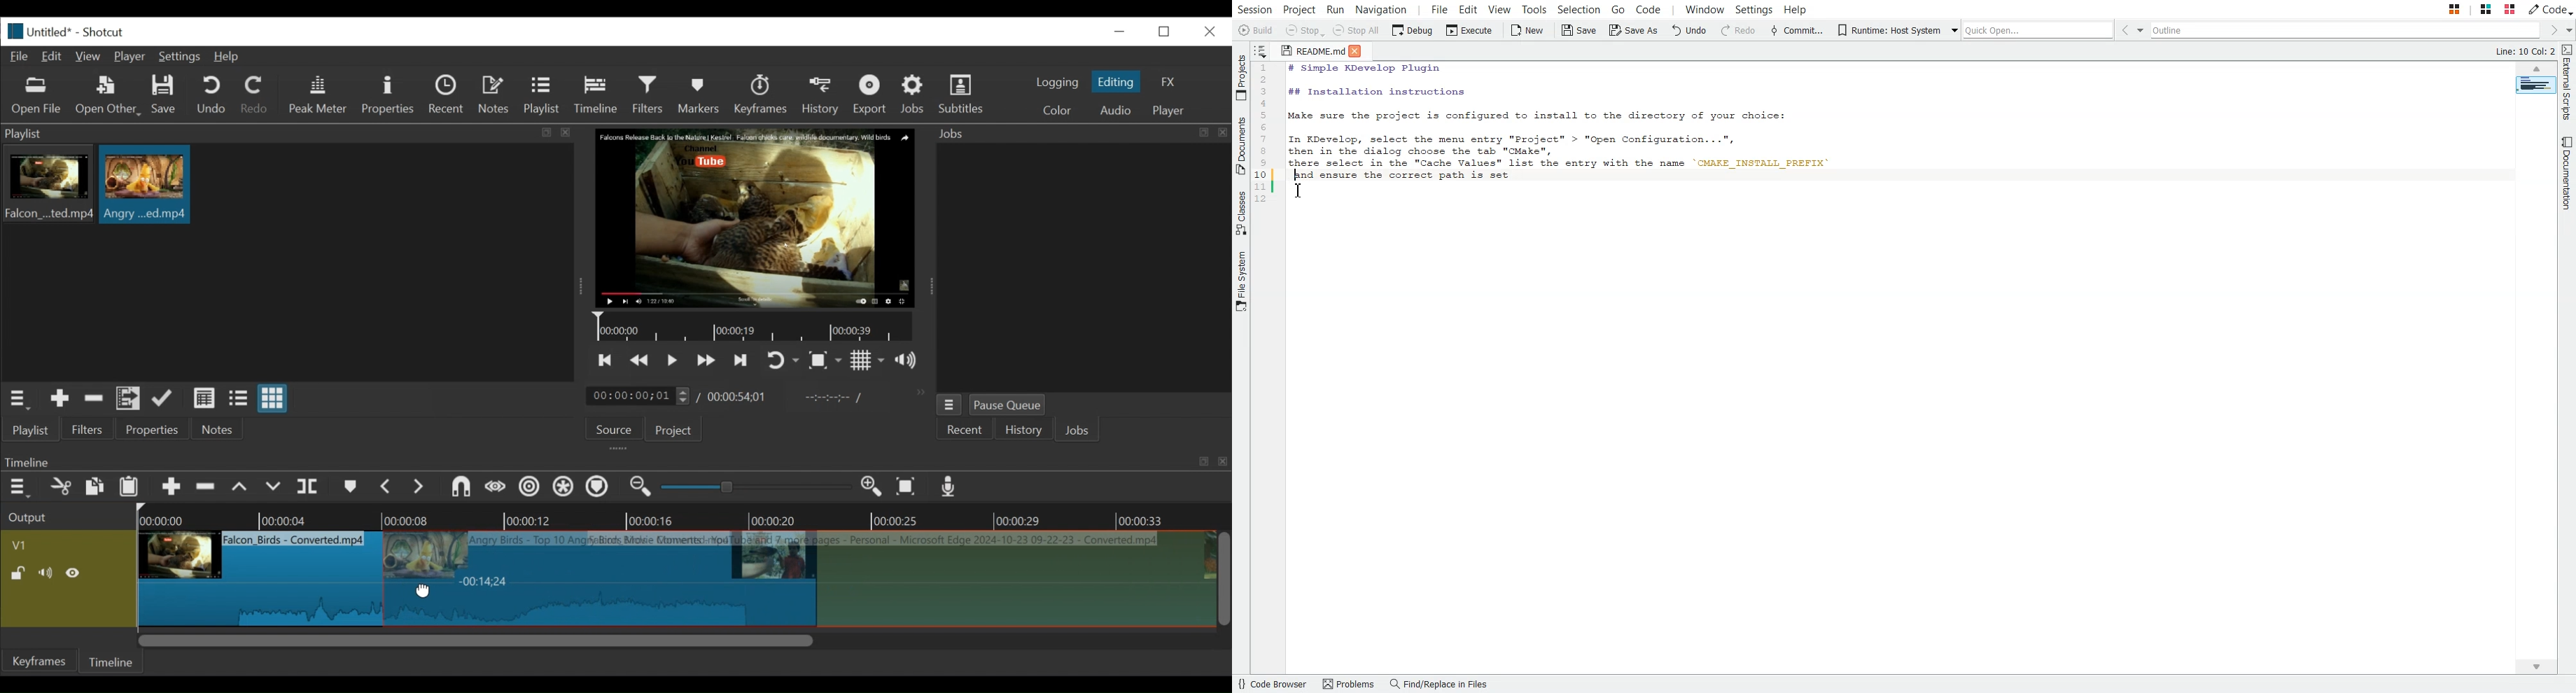 This screenshot has width=2576, height=700. Describe the element at coordinates (638, 488) in the screenshot. I see `Zoom timeline in` at that location.